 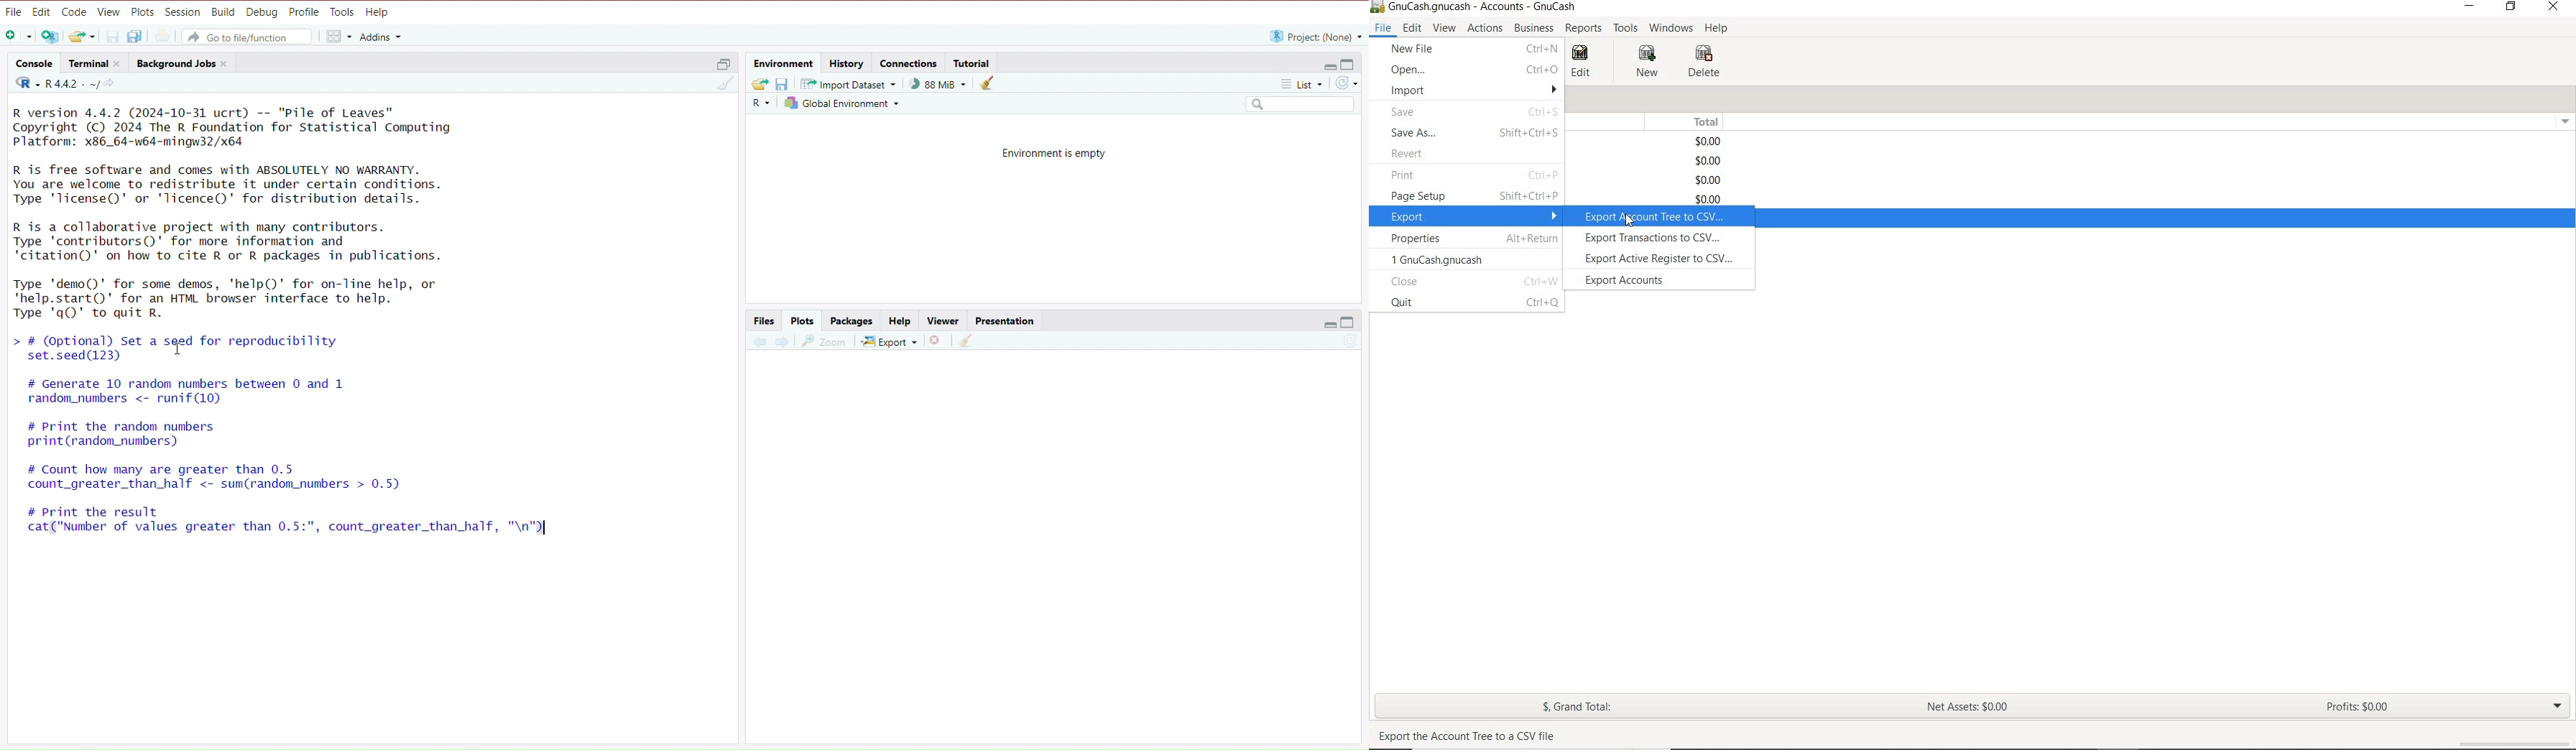 What do you see at coordinates (262, 11) in the screenshot?
I see `Debug` at bounding box center [262, 11].